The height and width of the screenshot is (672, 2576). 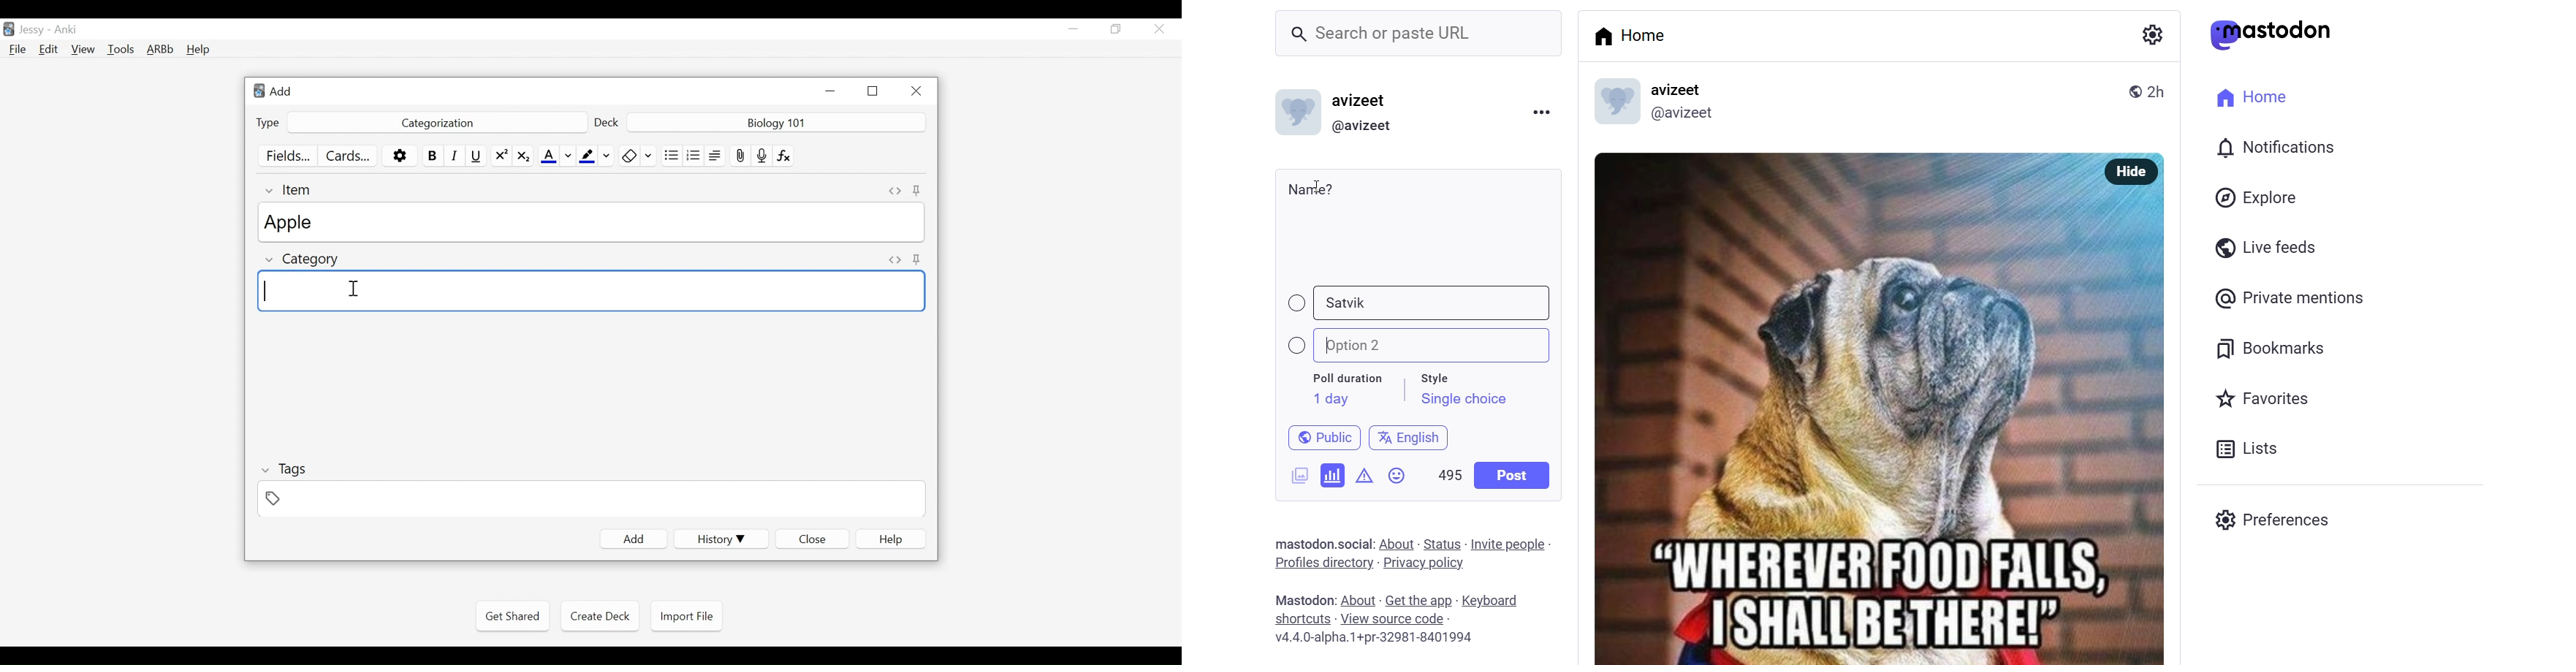 What do you see at coordinates (1398, 479) in the screenshot?
I see `emoji` at bounding box center [1398, 479].